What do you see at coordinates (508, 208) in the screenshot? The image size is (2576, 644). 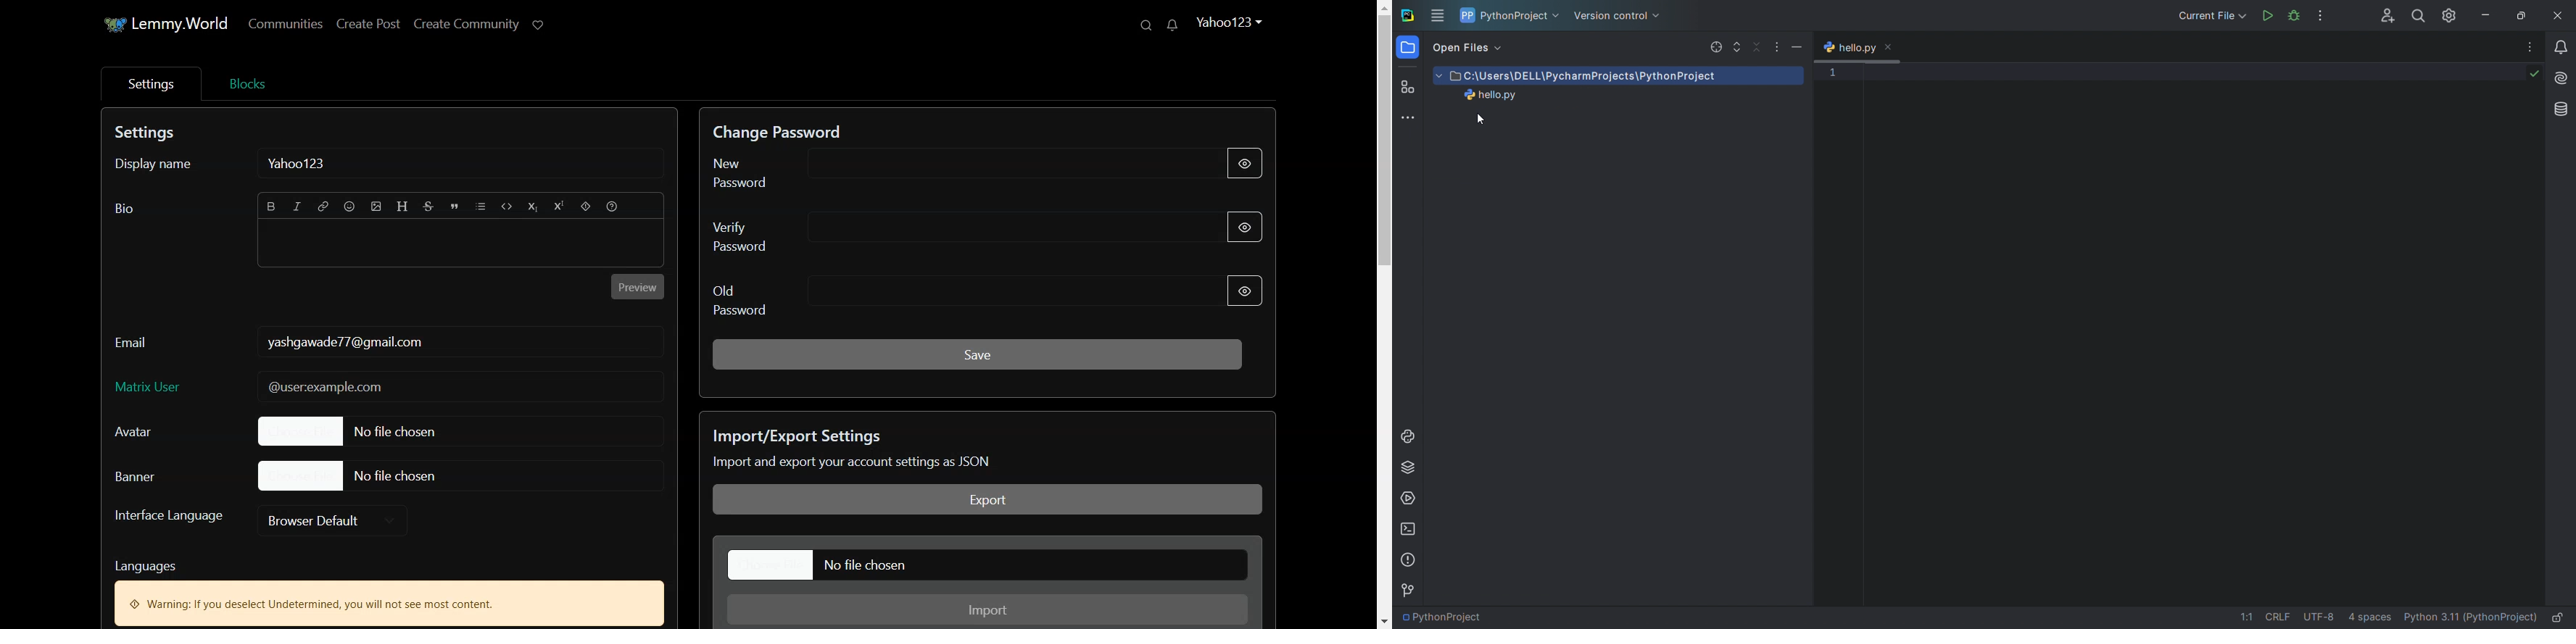 I see `Code` at bounding box center [508, 208].